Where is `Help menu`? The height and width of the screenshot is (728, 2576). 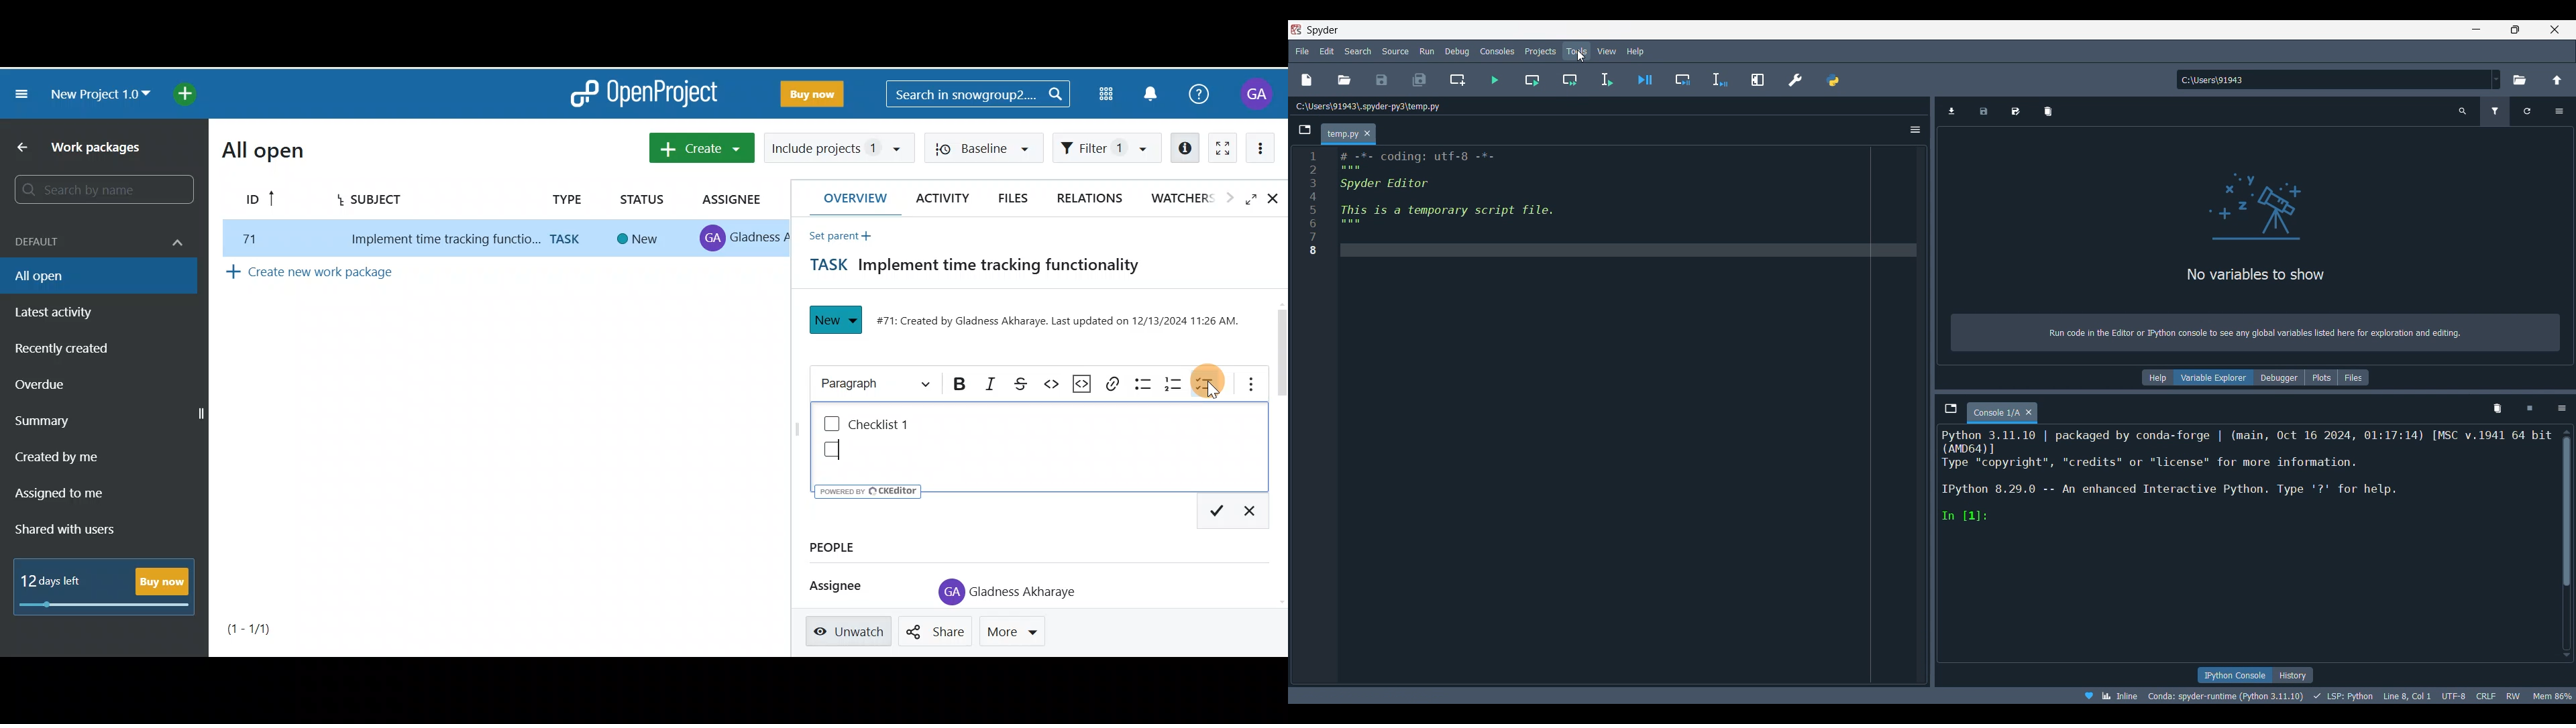 Help menu is located at coordinates (1635, 51).